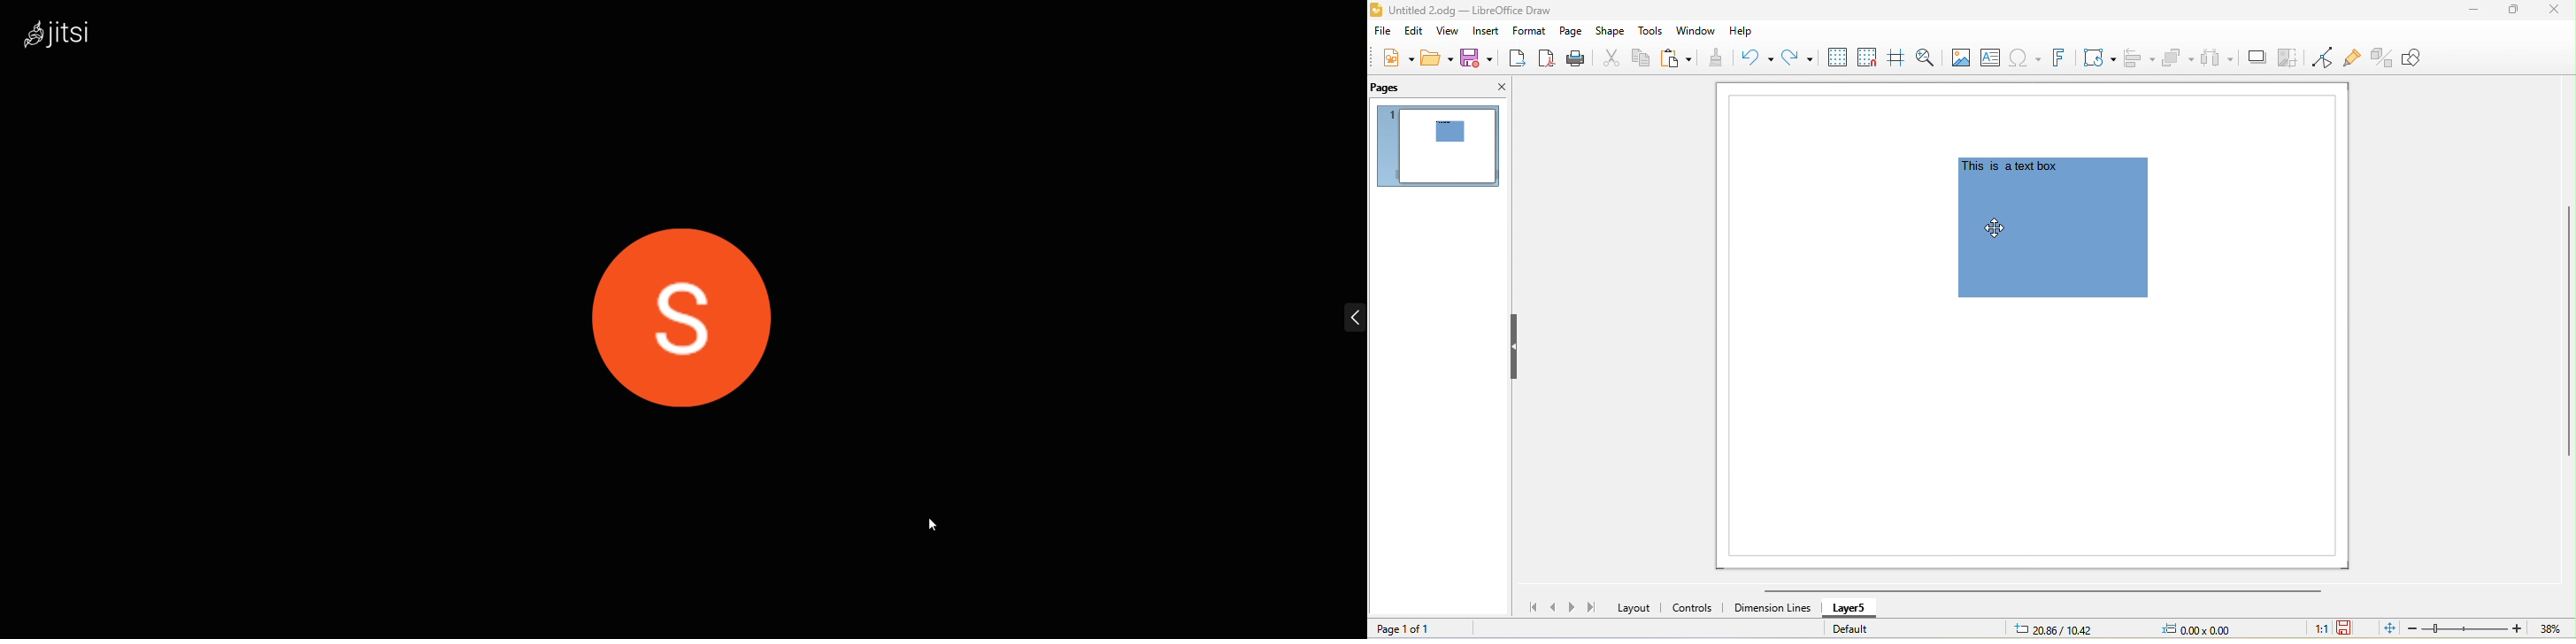 The image size is (2576, 644). Describe the element at coordinates (1450, 33) in the screenshot. I see `view` at that location.